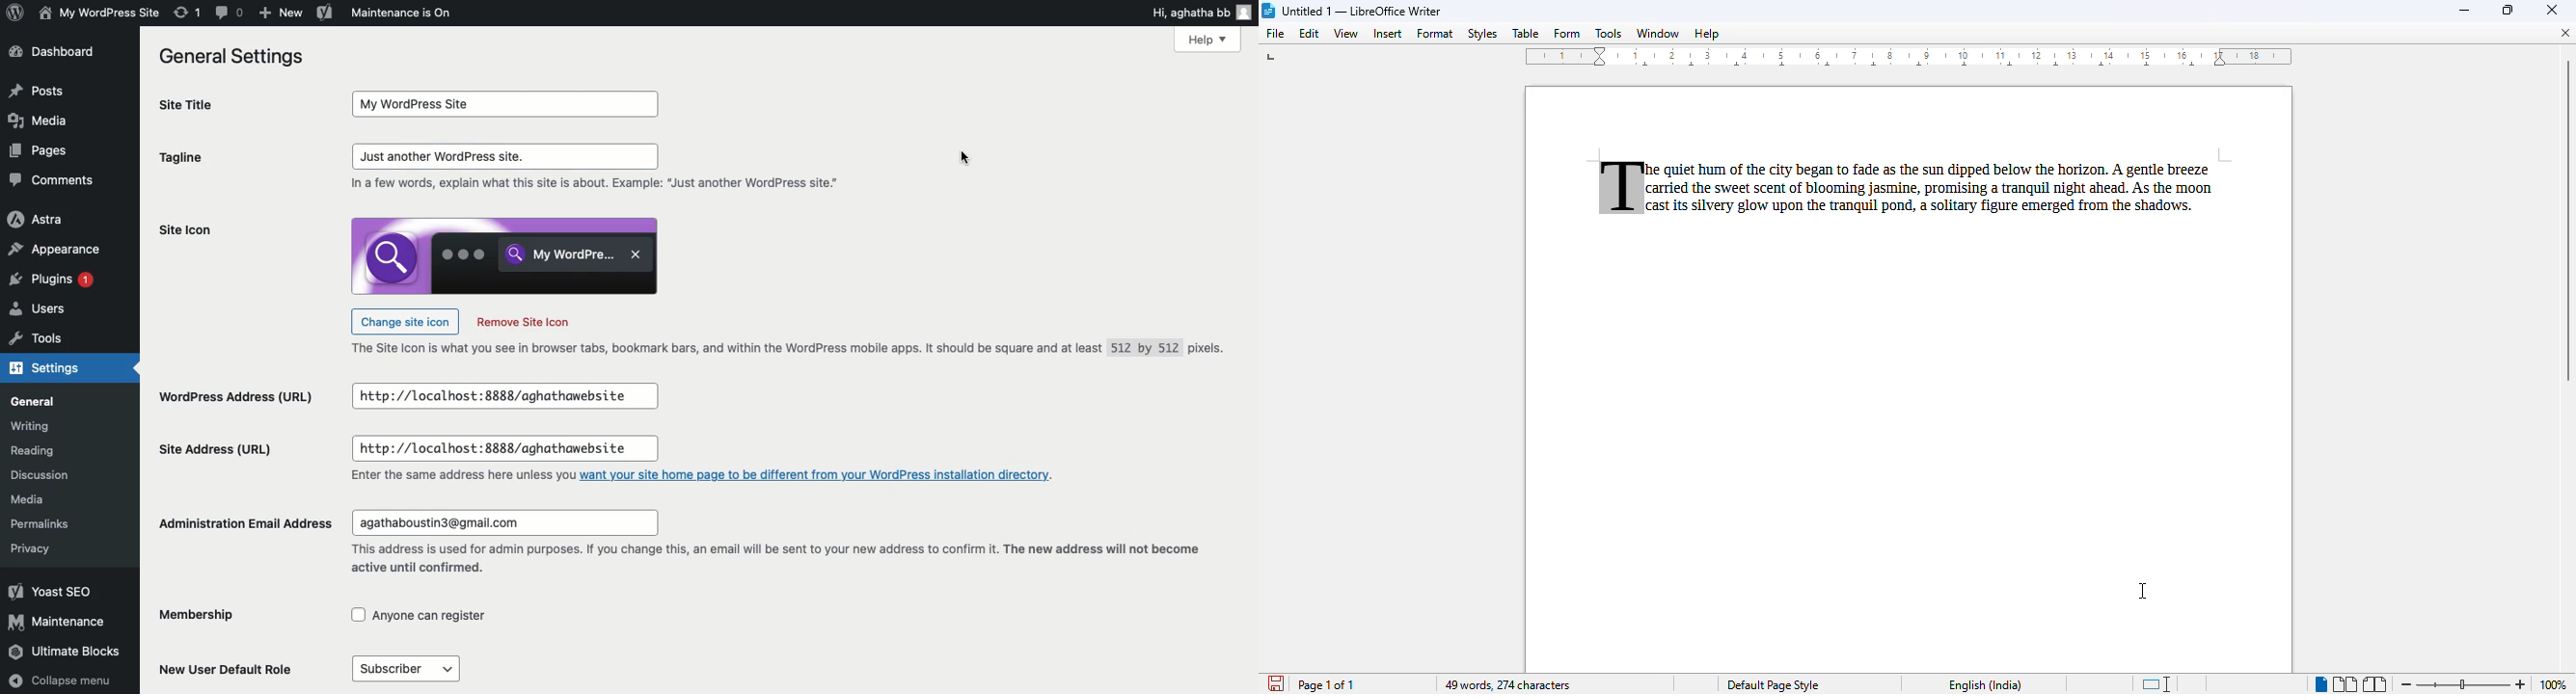  Describe the element at coordinates (38, 342) in the screenshot. I see `Tools` at that location.